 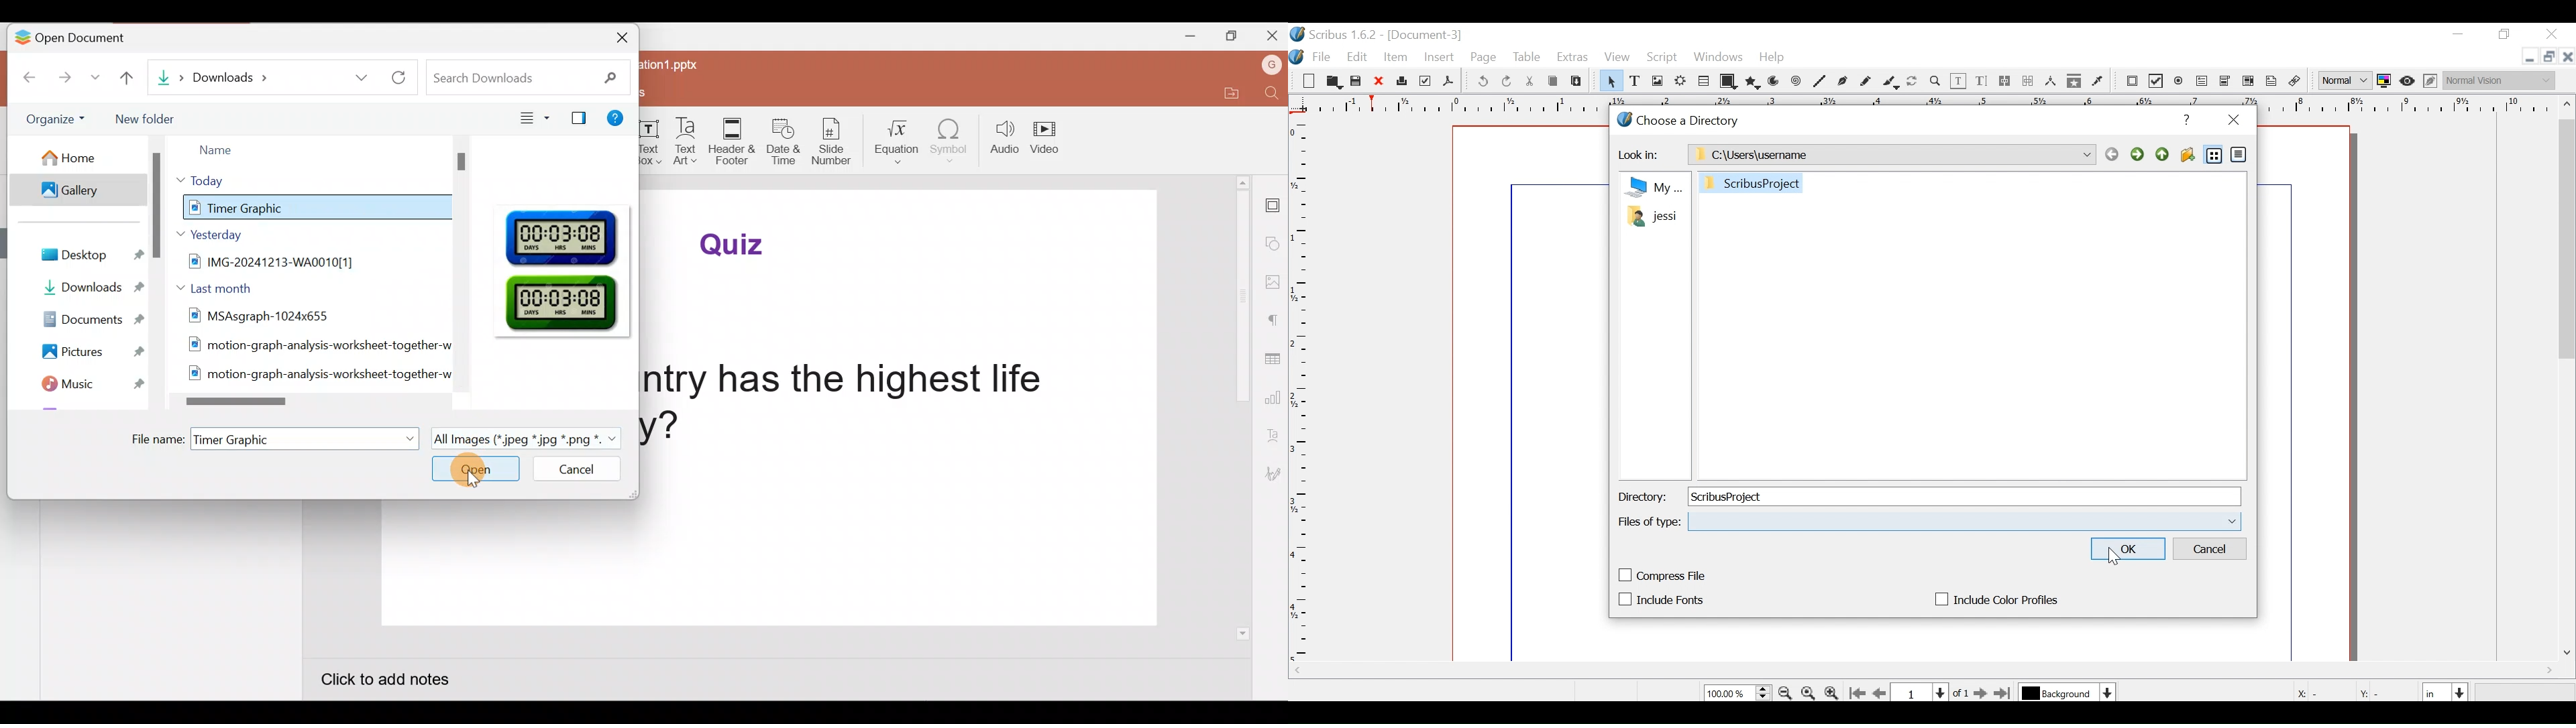 I want to click on minimize, so click(x=2460, y=37).